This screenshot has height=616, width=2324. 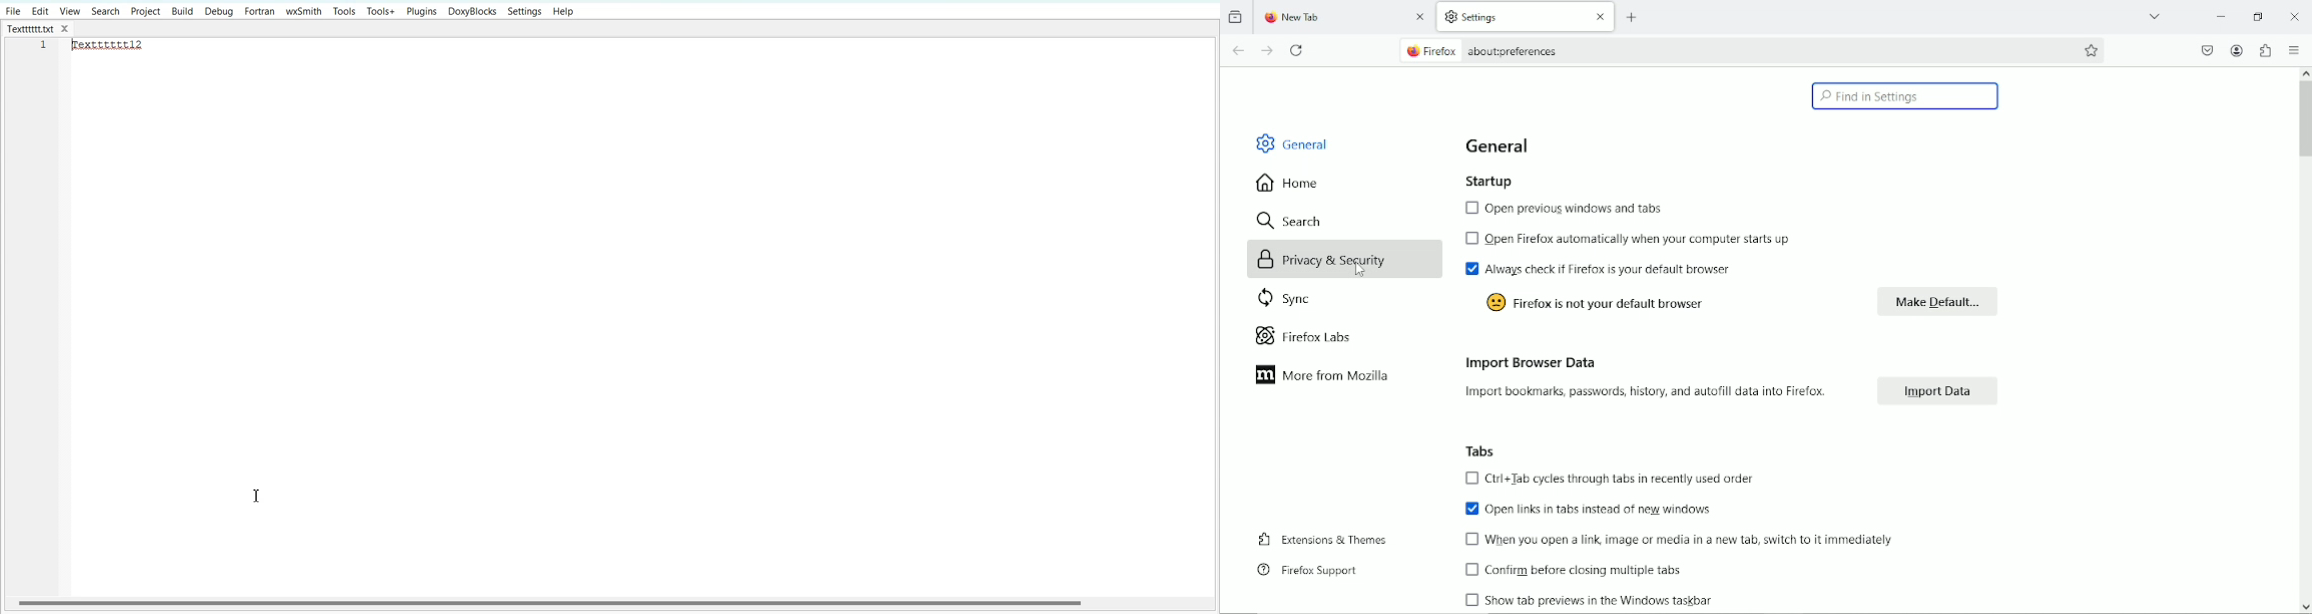 What do you see at coordinates (525, 11) in the screenshot?
I see `Settings` at bounding box center [525, 11].